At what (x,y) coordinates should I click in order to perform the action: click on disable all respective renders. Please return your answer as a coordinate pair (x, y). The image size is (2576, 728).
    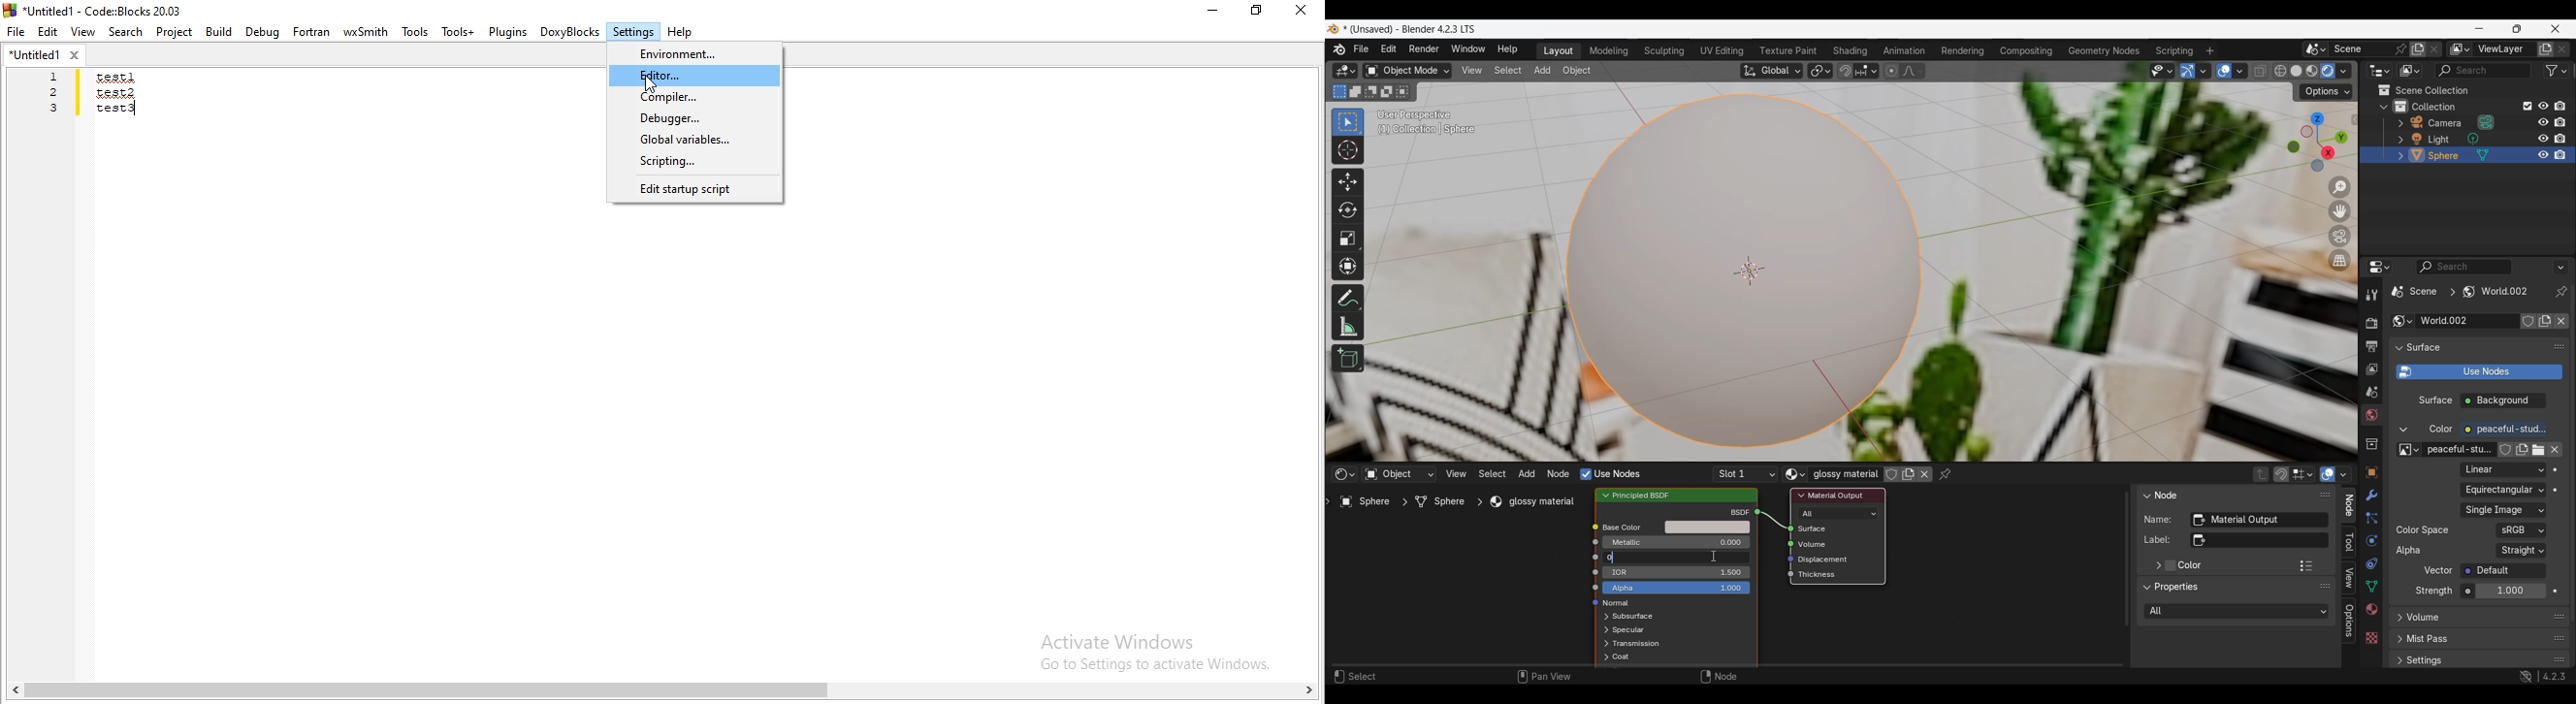
    Looking at the image, I should click on (2564, 138).